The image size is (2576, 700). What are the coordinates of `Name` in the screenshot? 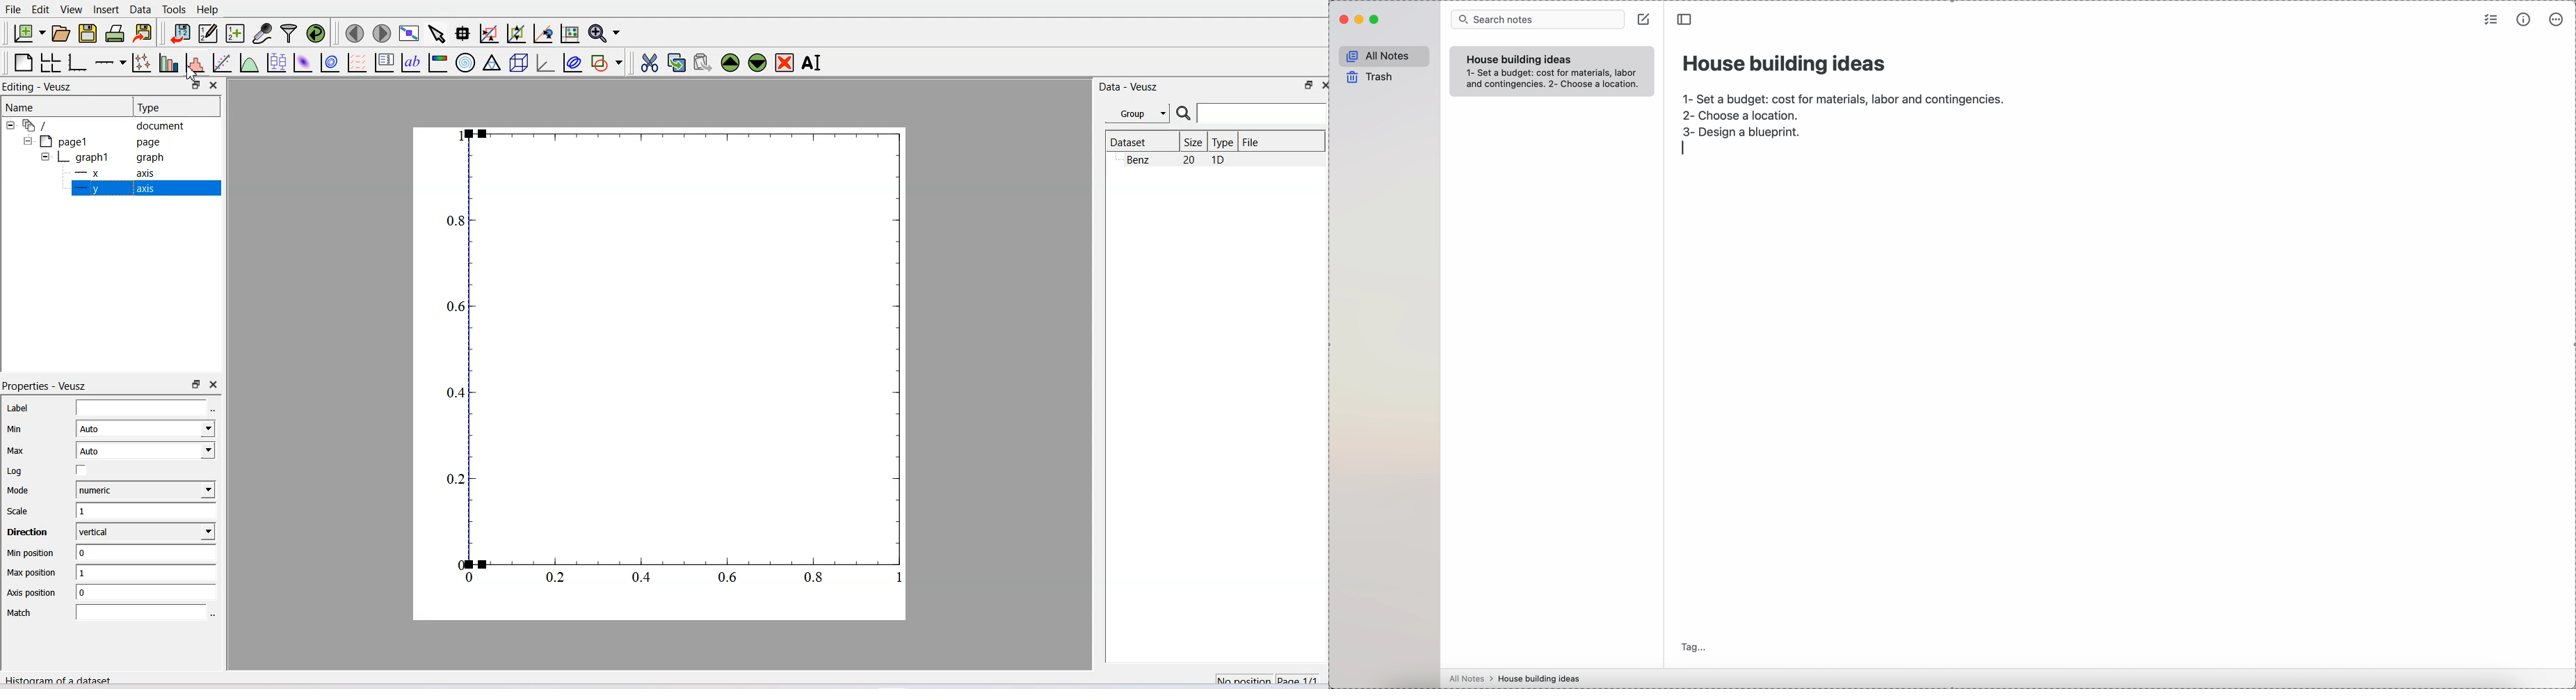 It's located at (65, 106).